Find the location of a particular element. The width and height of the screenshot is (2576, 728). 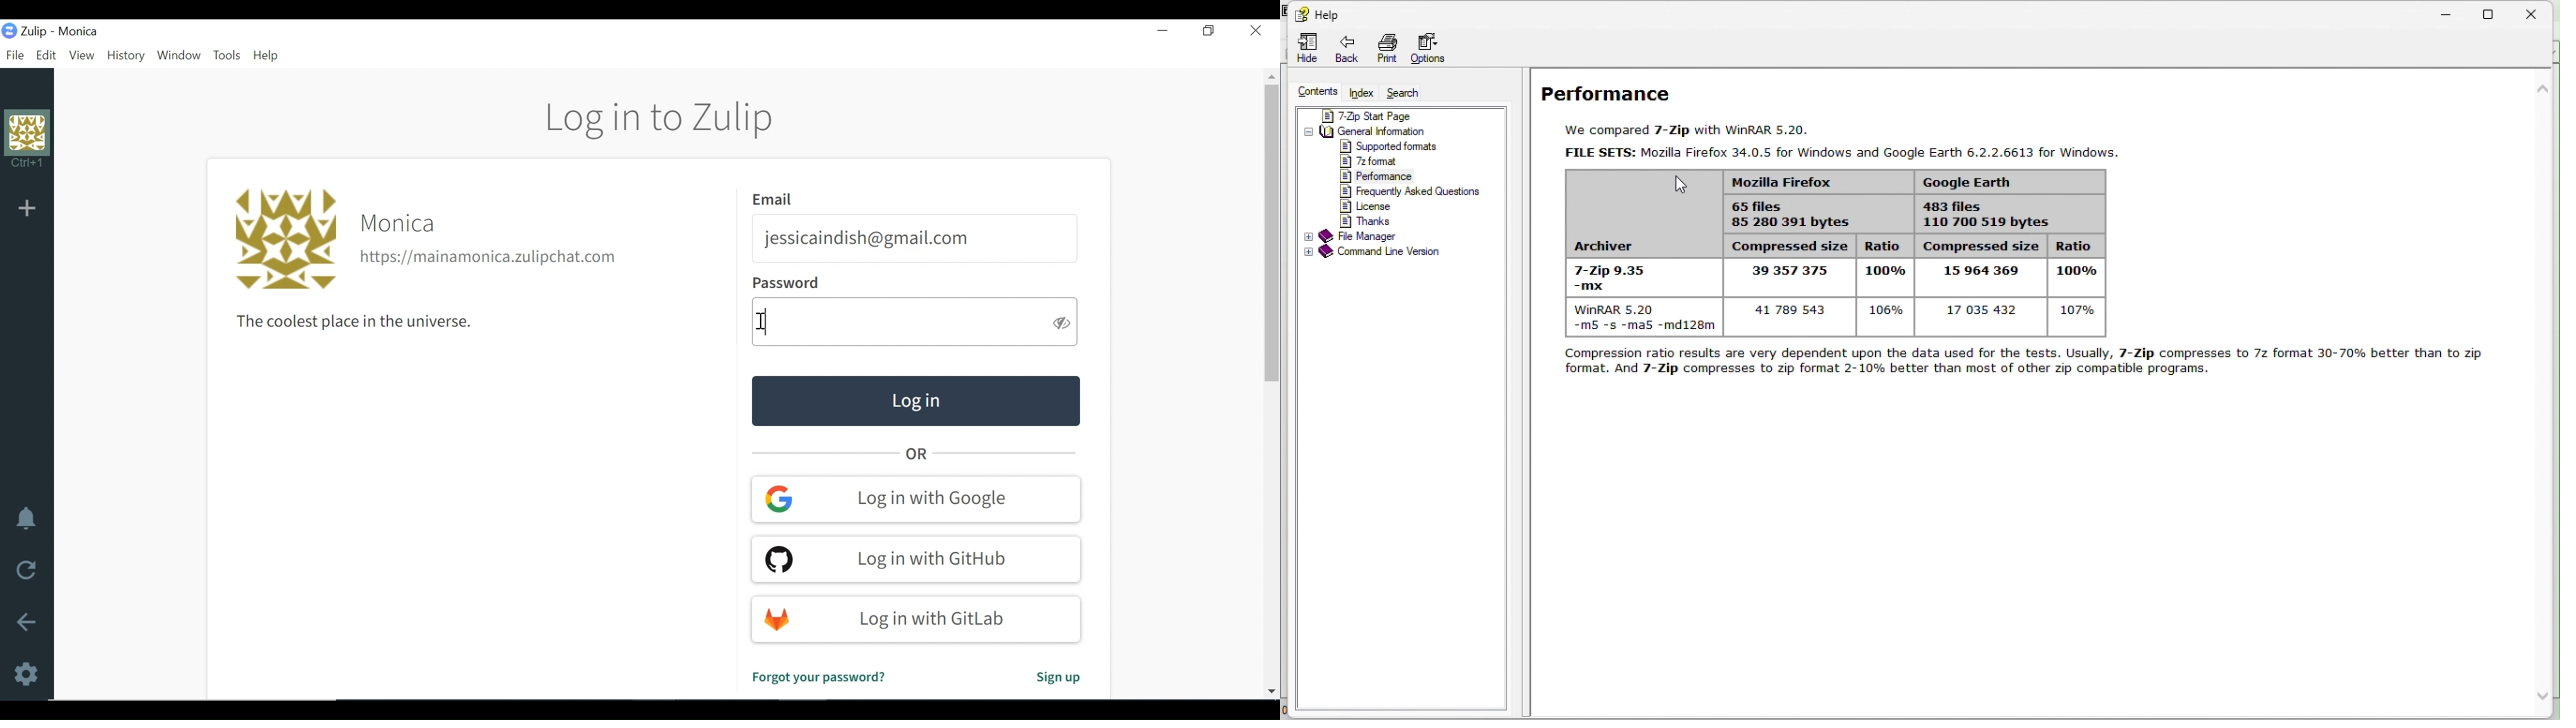

Hide is located at coordinates (1062, 322).